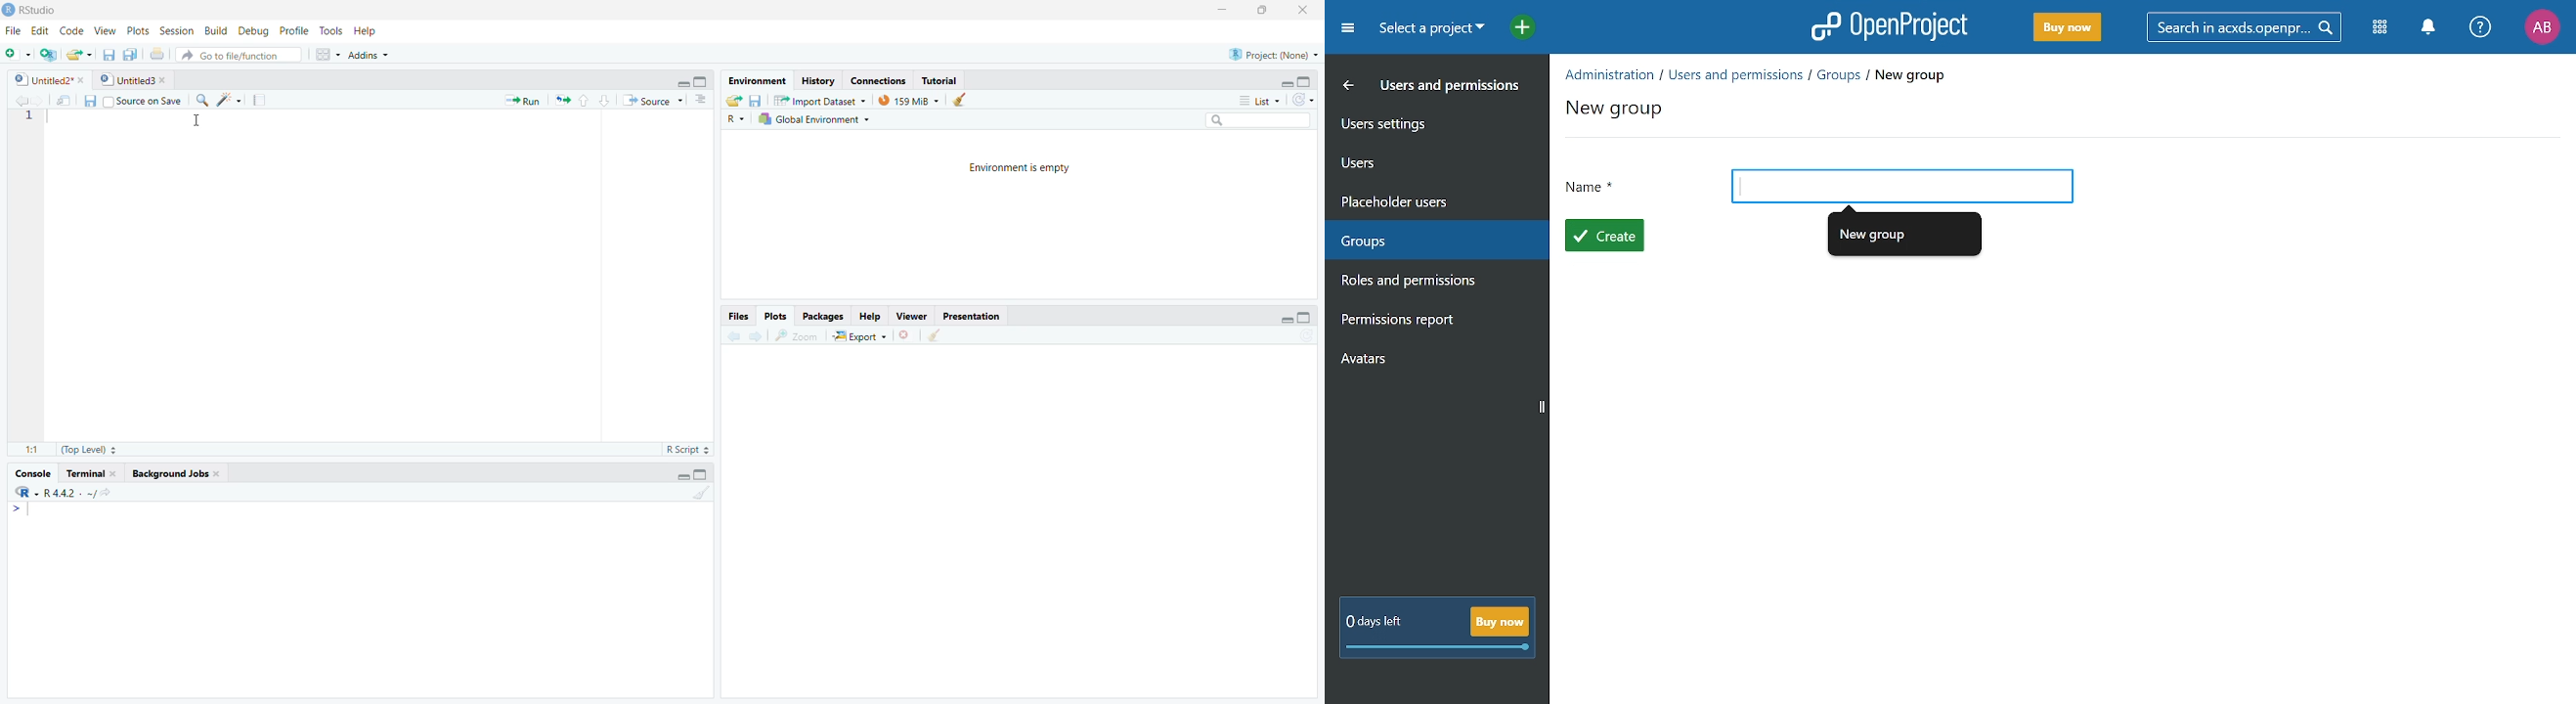 This screenshot has height=728, width=2576. Describe the element at coordinates (820, 101) in the screenshot. I see `Import Dataset` at that location.